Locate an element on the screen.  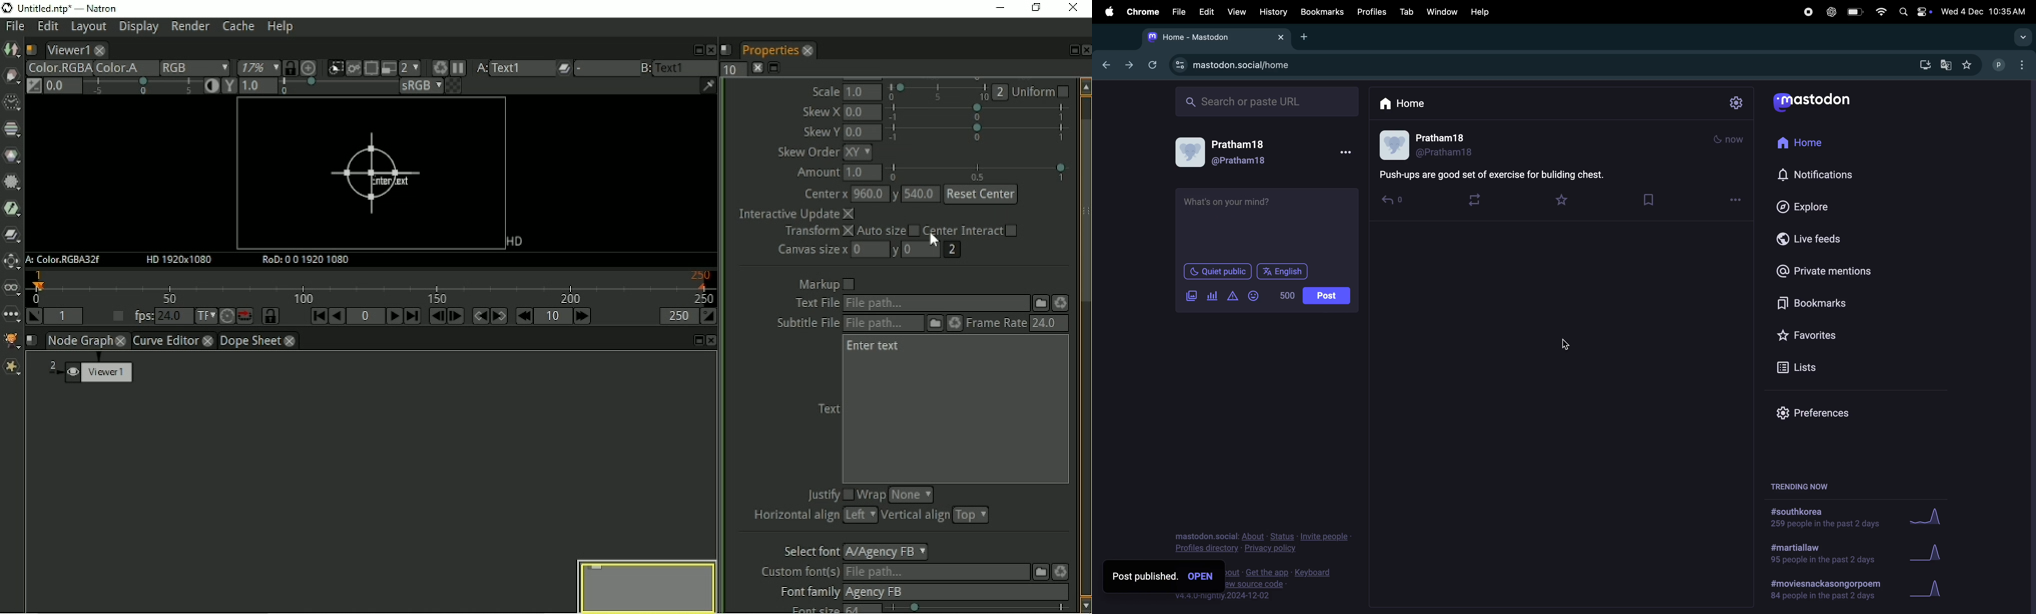
960 is located at coordinates (868, 194).